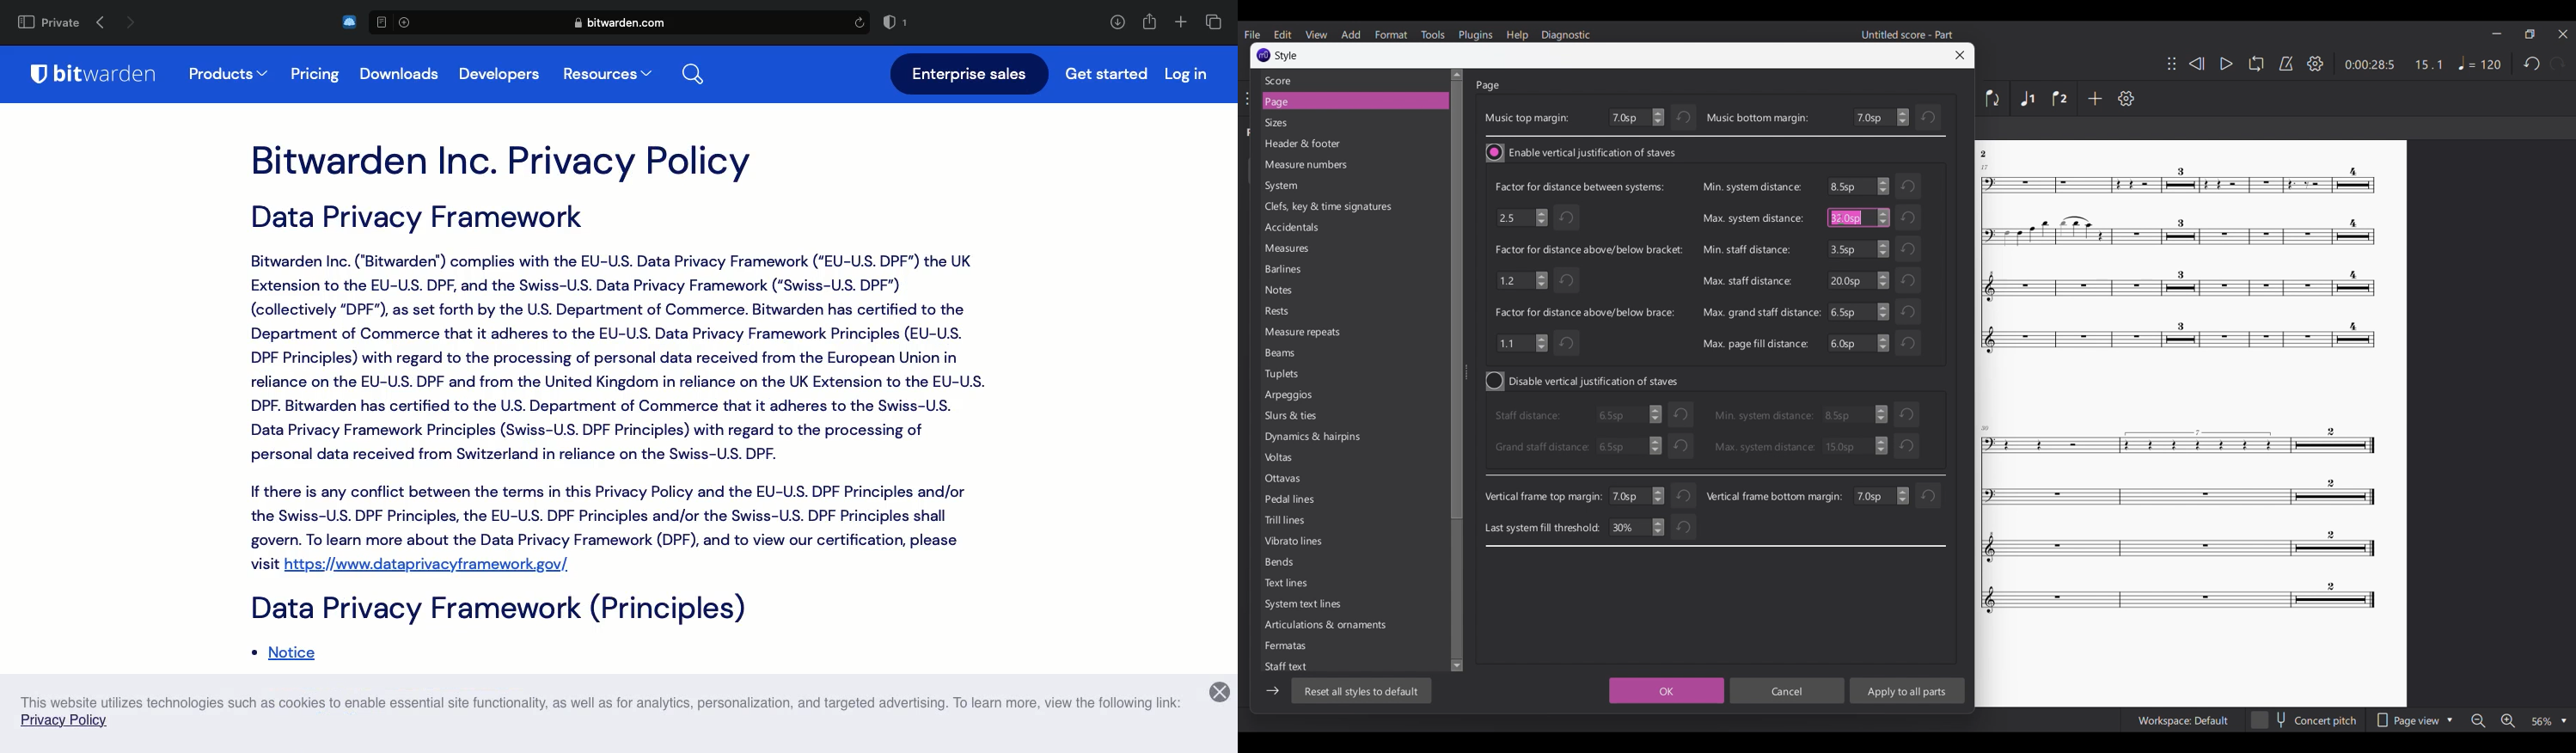 This screenshot has height=756, width=2576. Describe the element at coordinates (1252, 34) in the screenshot. I see `File menu` at that location.